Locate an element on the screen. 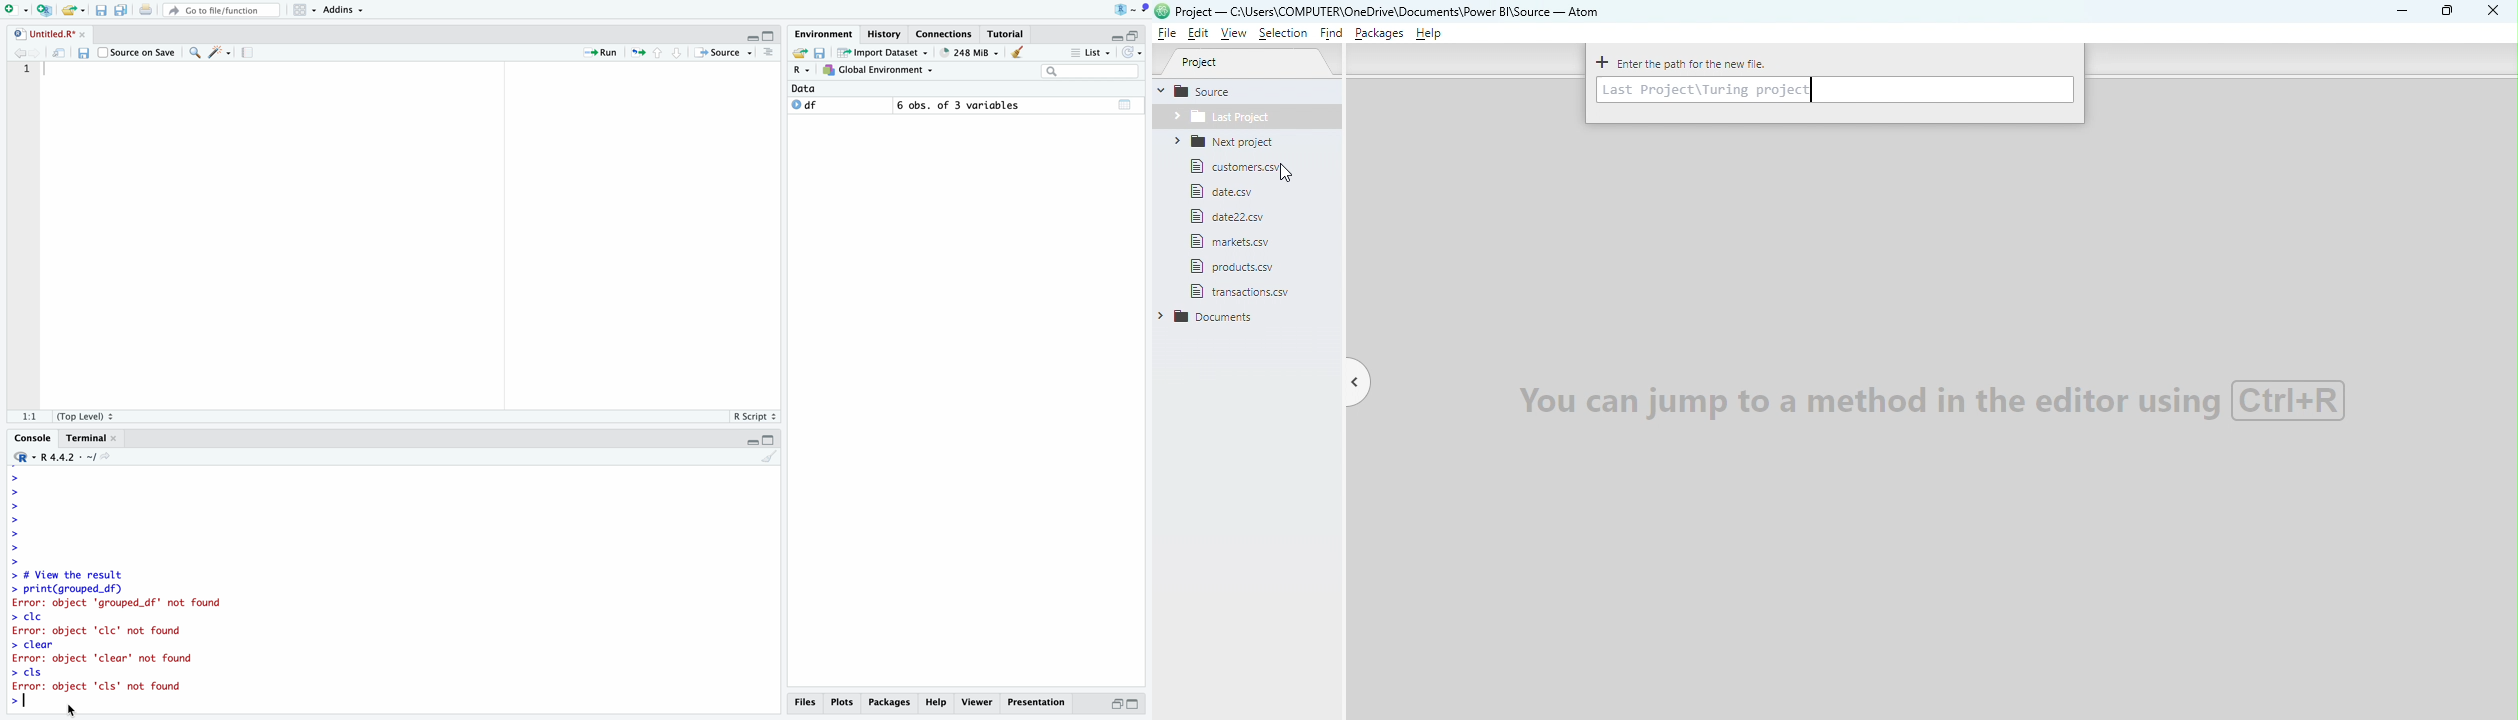  Hide is located at coordinates (751, 37).